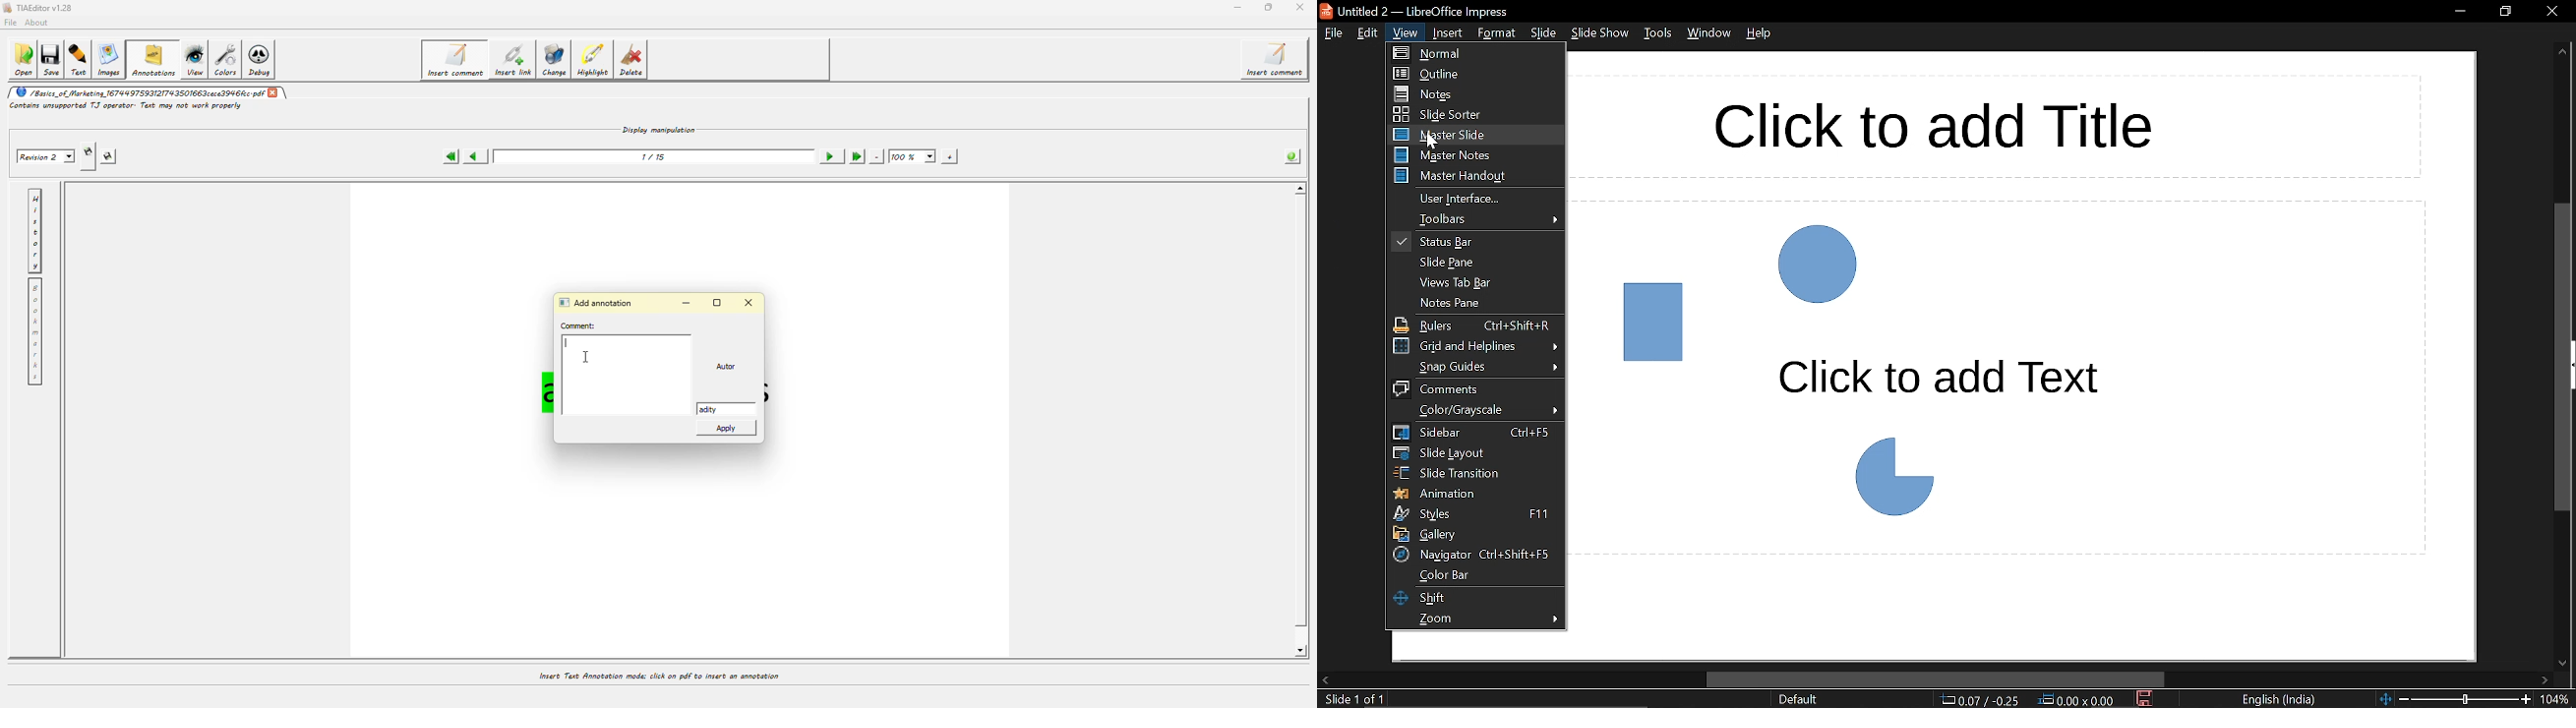  I want to click on Slide show, so click(1602, 34).